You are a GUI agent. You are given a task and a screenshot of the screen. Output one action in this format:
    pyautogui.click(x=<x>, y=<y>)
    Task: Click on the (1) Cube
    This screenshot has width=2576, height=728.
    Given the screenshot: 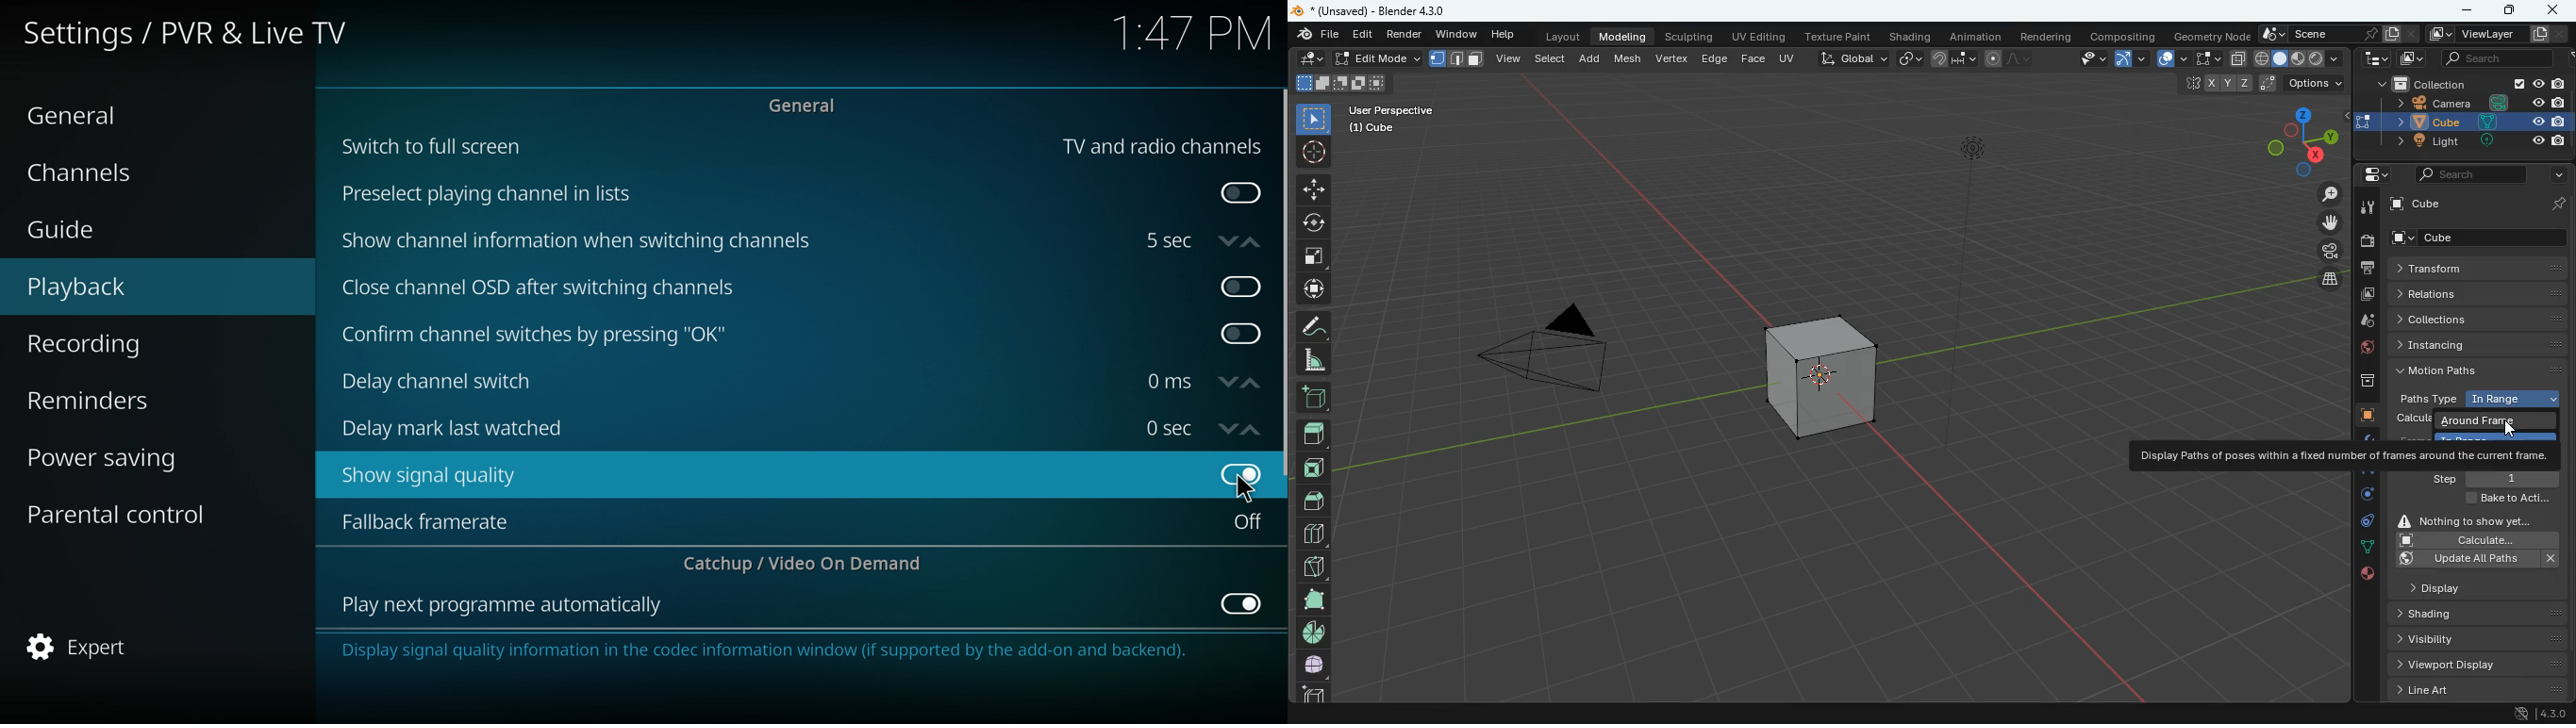 What is the action you would take?
    pyautogui.click(x=1368, y=128)
    